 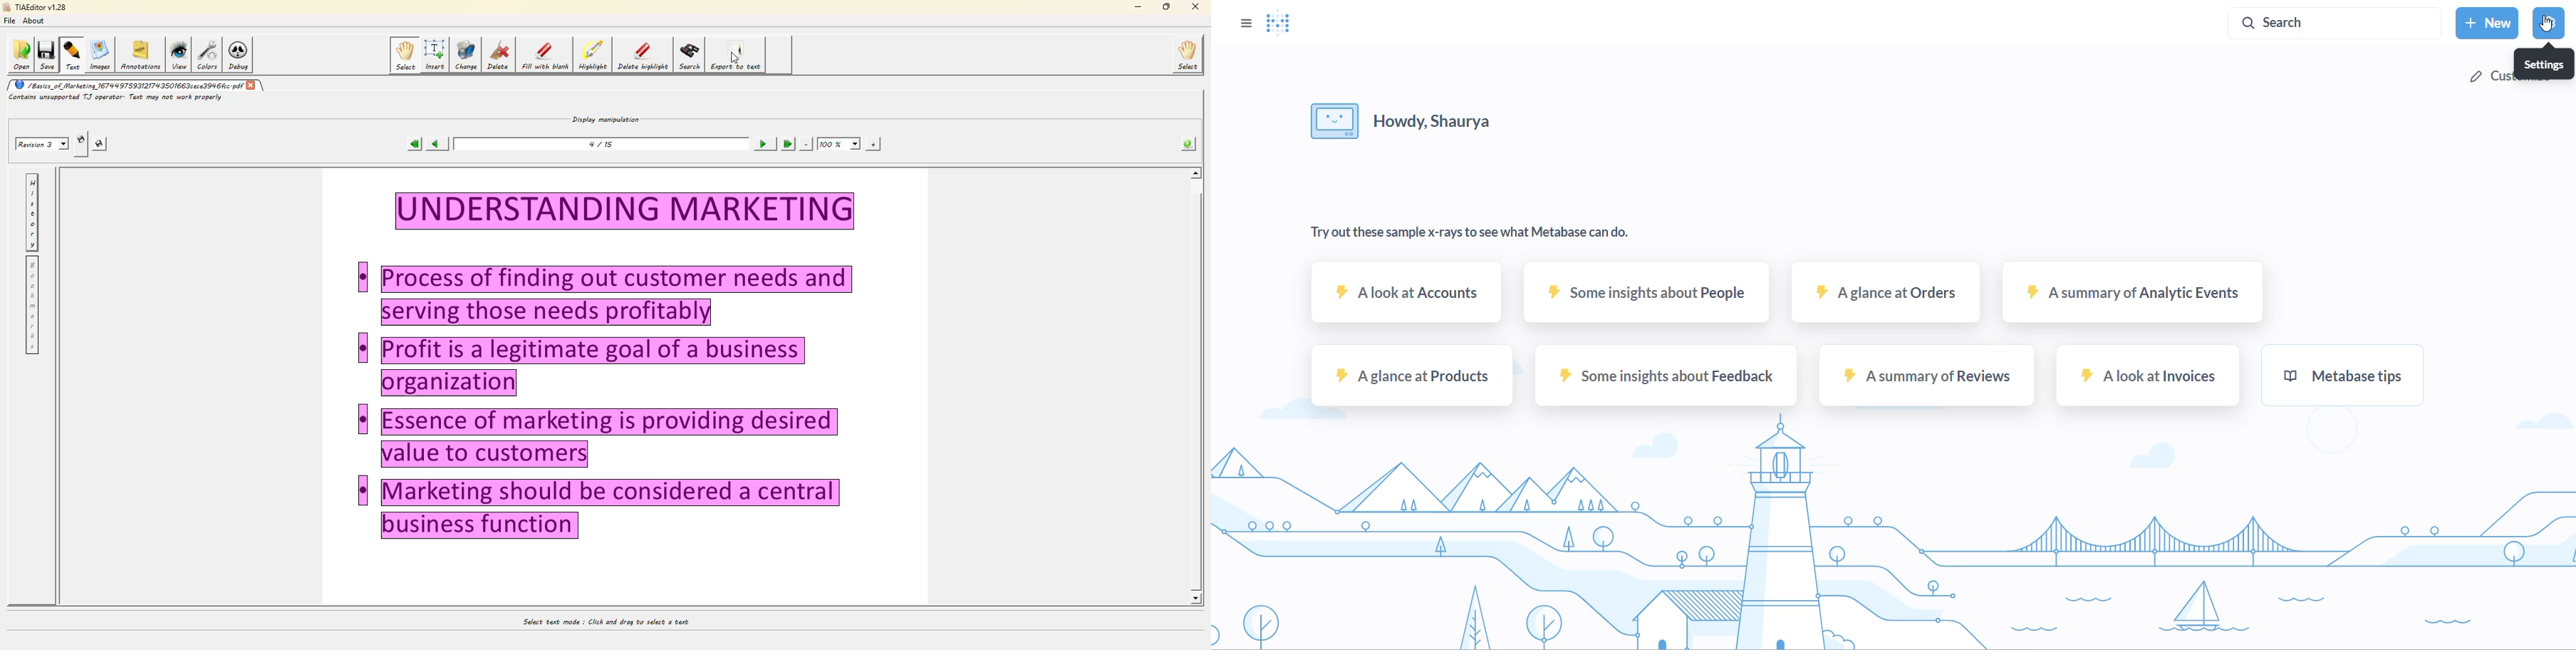 I want to click on select, so click(x=1187, y=55).